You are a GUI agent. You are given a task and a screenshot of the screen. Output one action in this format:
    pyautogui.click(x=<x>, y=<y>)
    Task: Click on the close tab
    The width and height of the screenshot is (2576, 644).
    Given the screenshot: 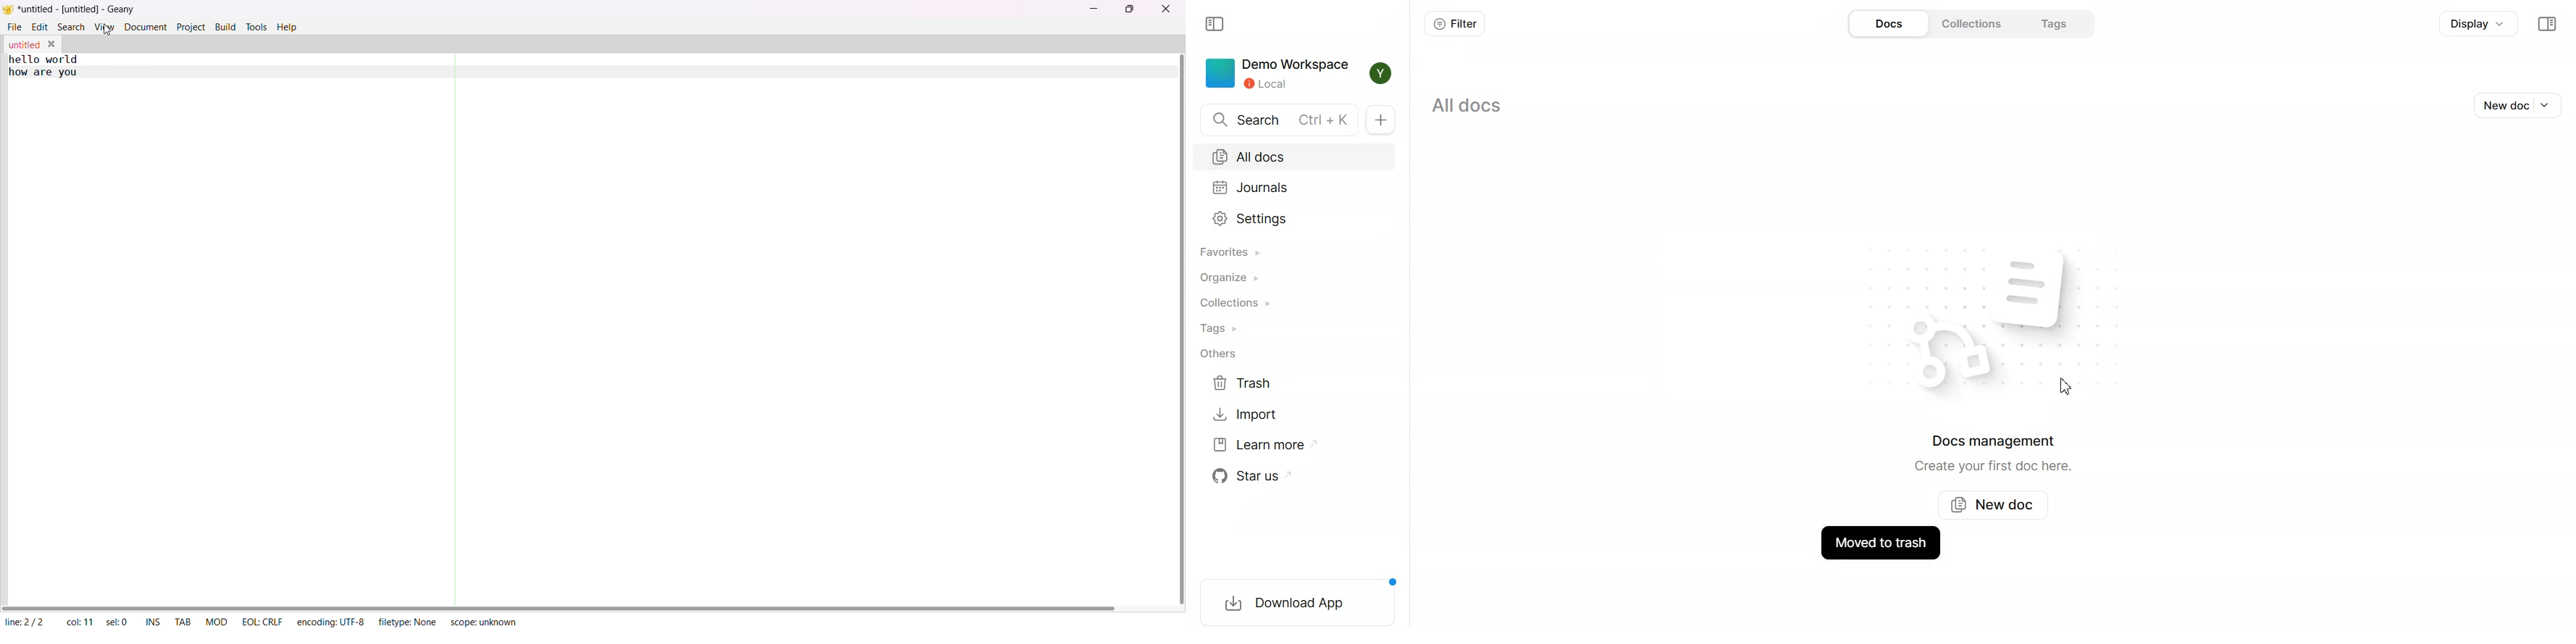 What is the action you would take?
    pyautogui.click(x=52, y=44)
    